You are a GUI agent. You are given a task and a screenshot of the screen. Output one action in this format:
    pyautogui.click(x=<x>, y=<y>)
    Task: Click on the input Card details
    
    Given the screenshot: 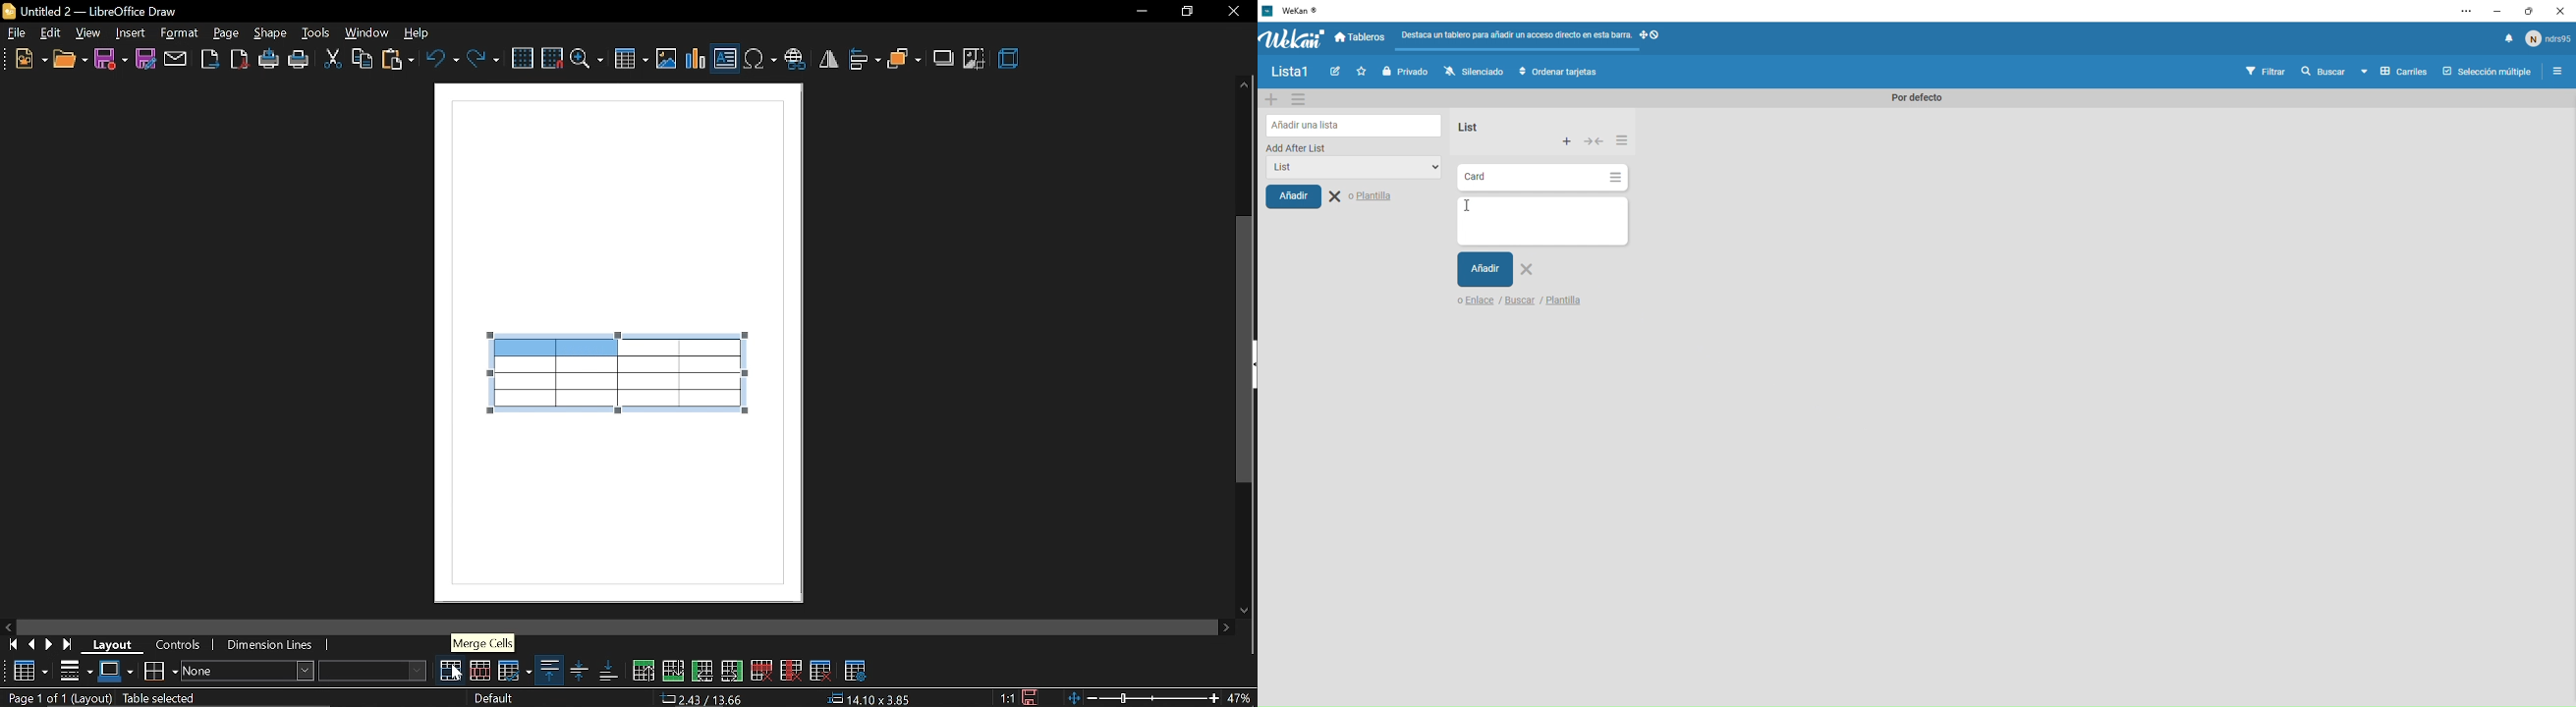 What is the action you would take?
    pyautogui.click(x=1540, y=220)
    